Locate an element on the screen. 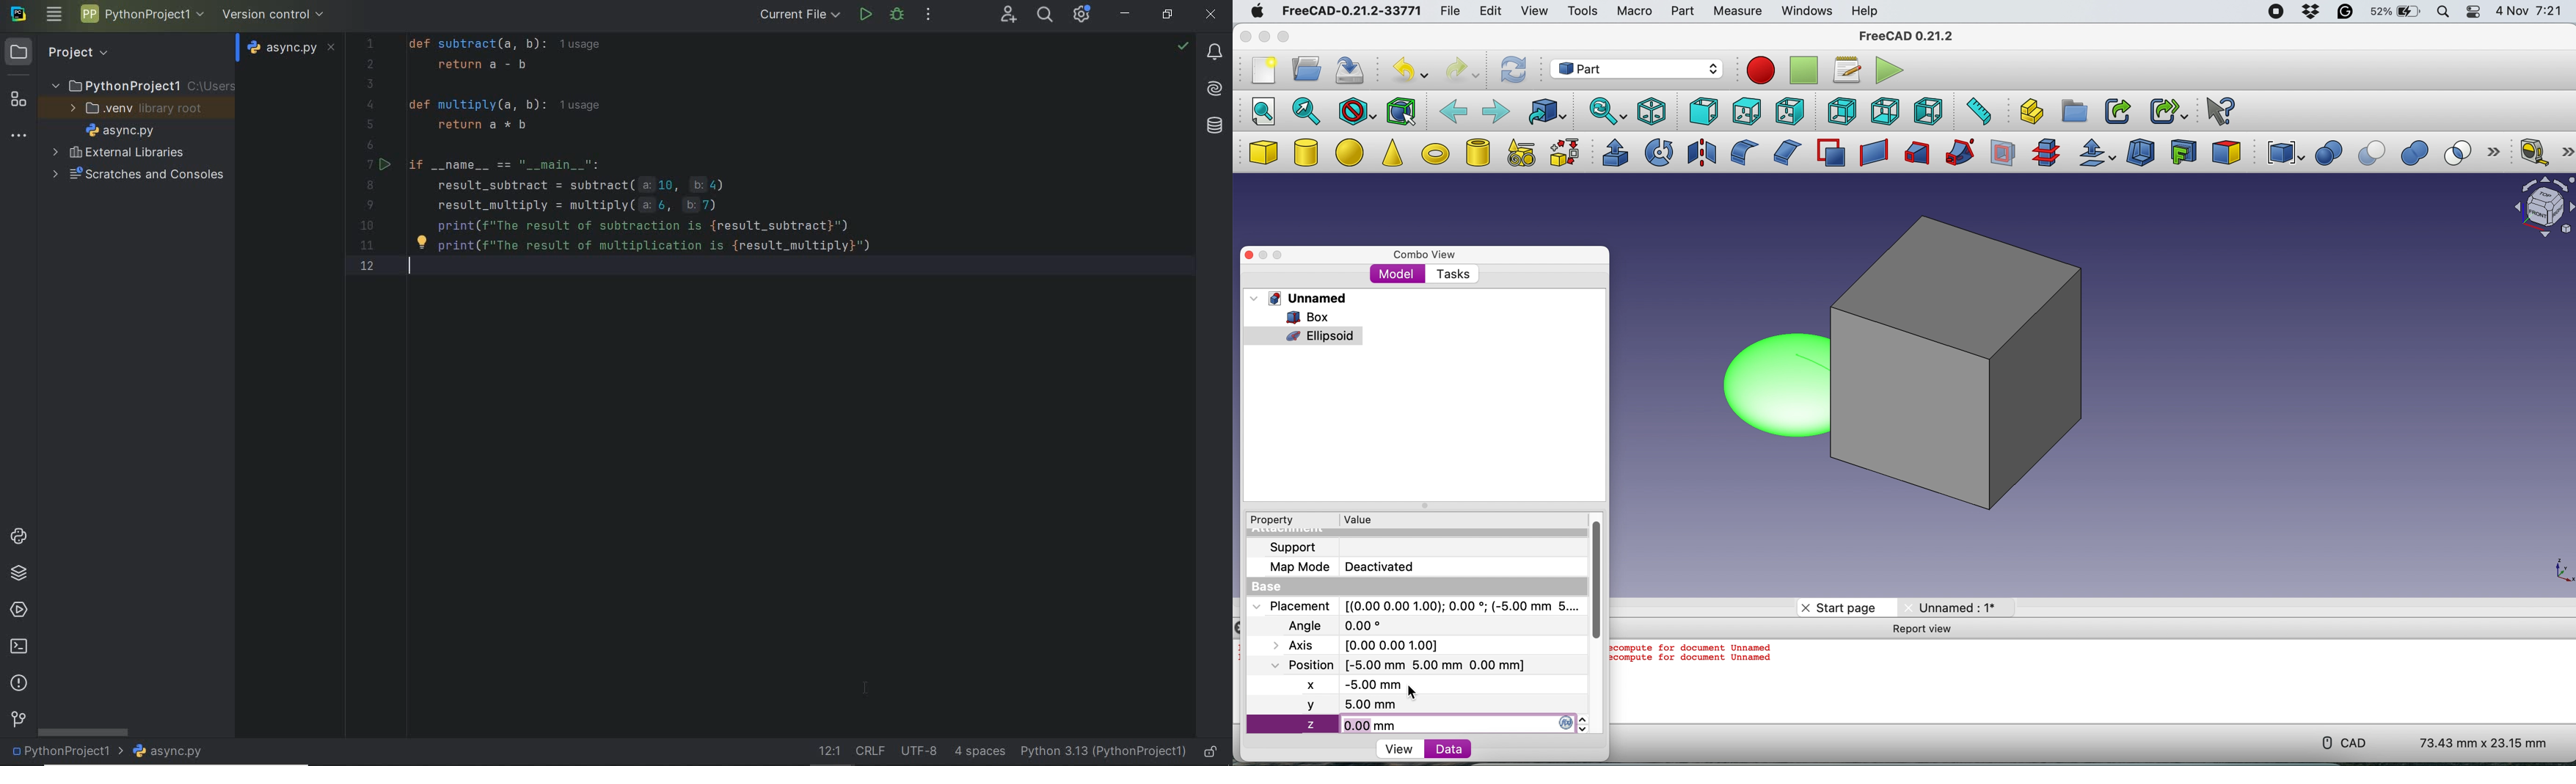  tools is located at coordinates (1585, 14).